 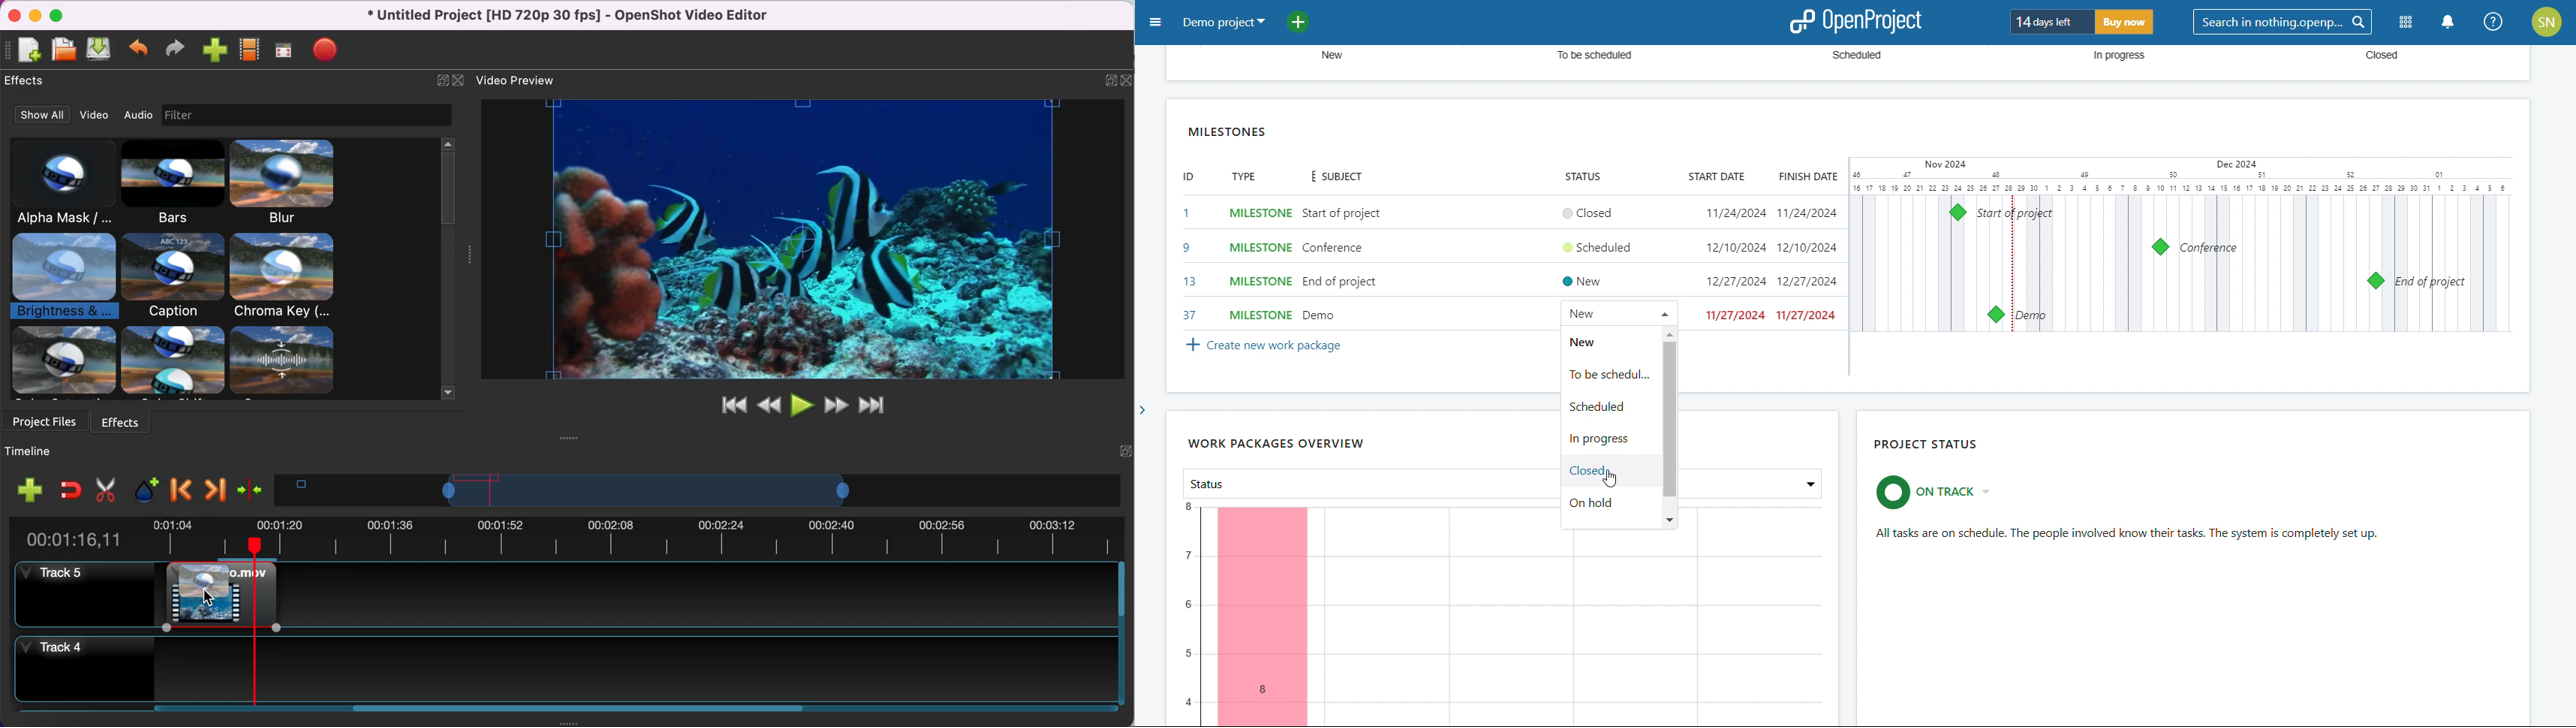 I want to click on create new work package, so click(x=1261, y=345).